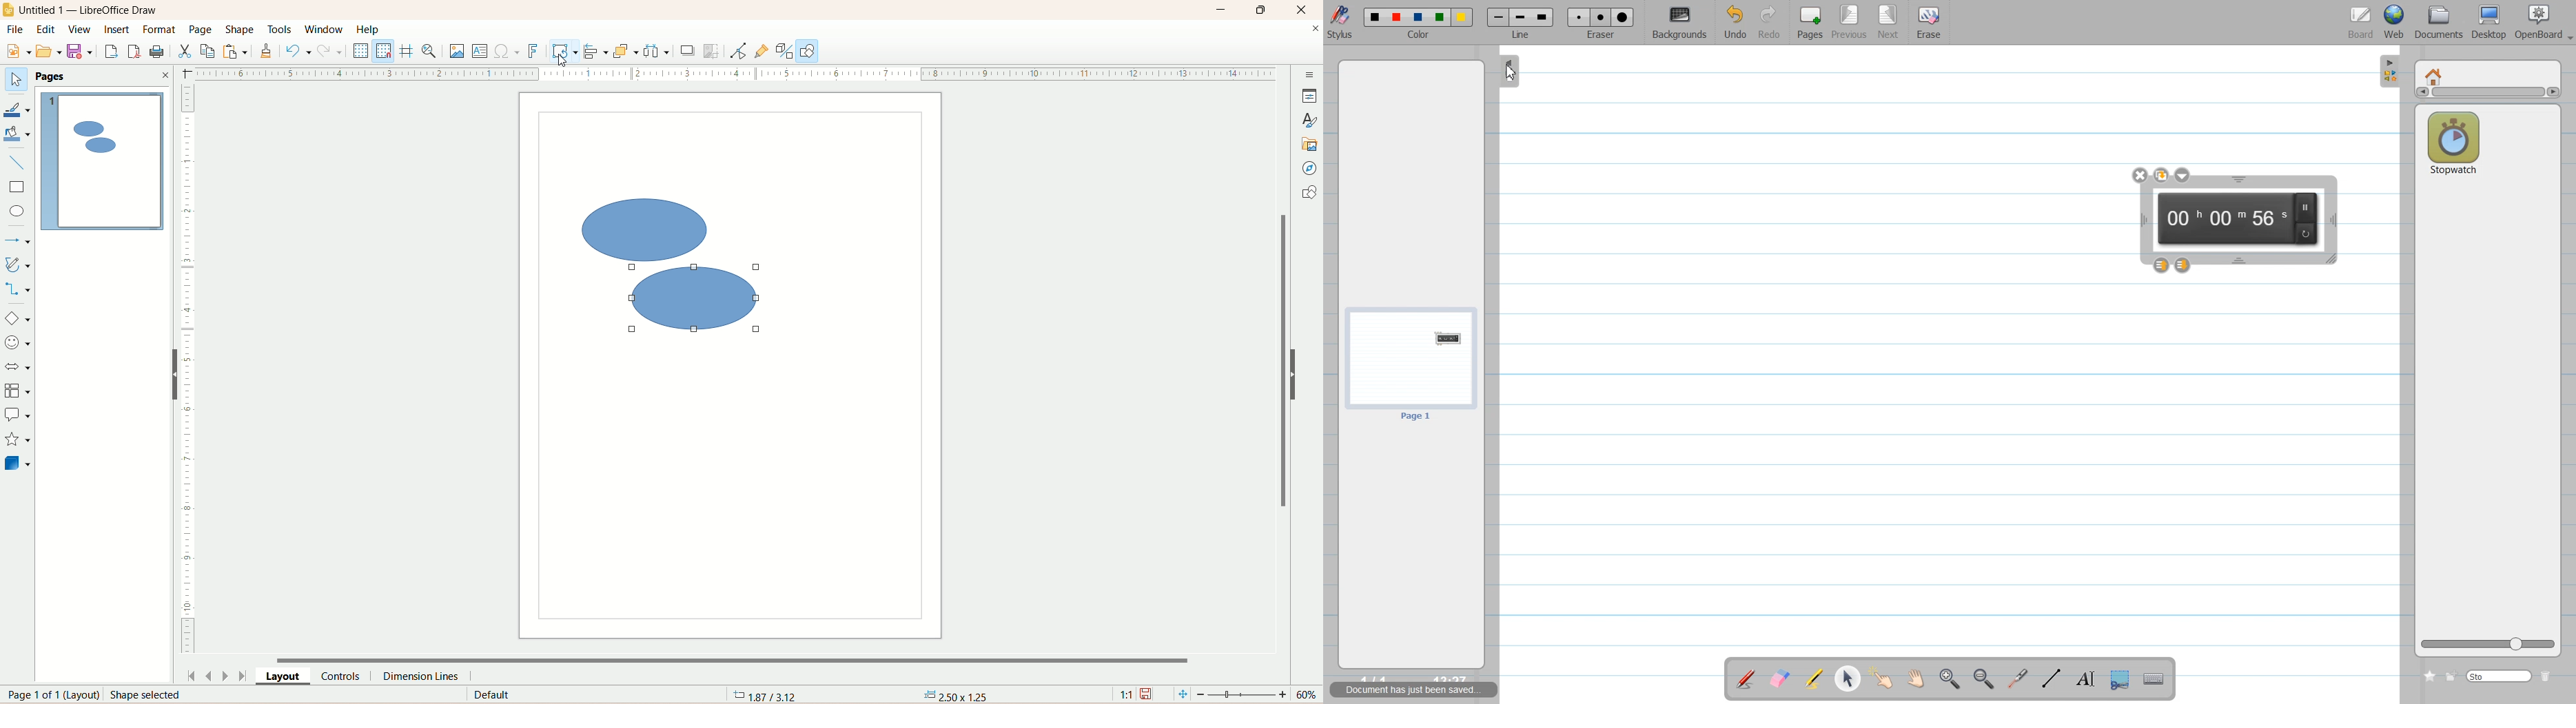  I want to click on view, so click(77, 28).